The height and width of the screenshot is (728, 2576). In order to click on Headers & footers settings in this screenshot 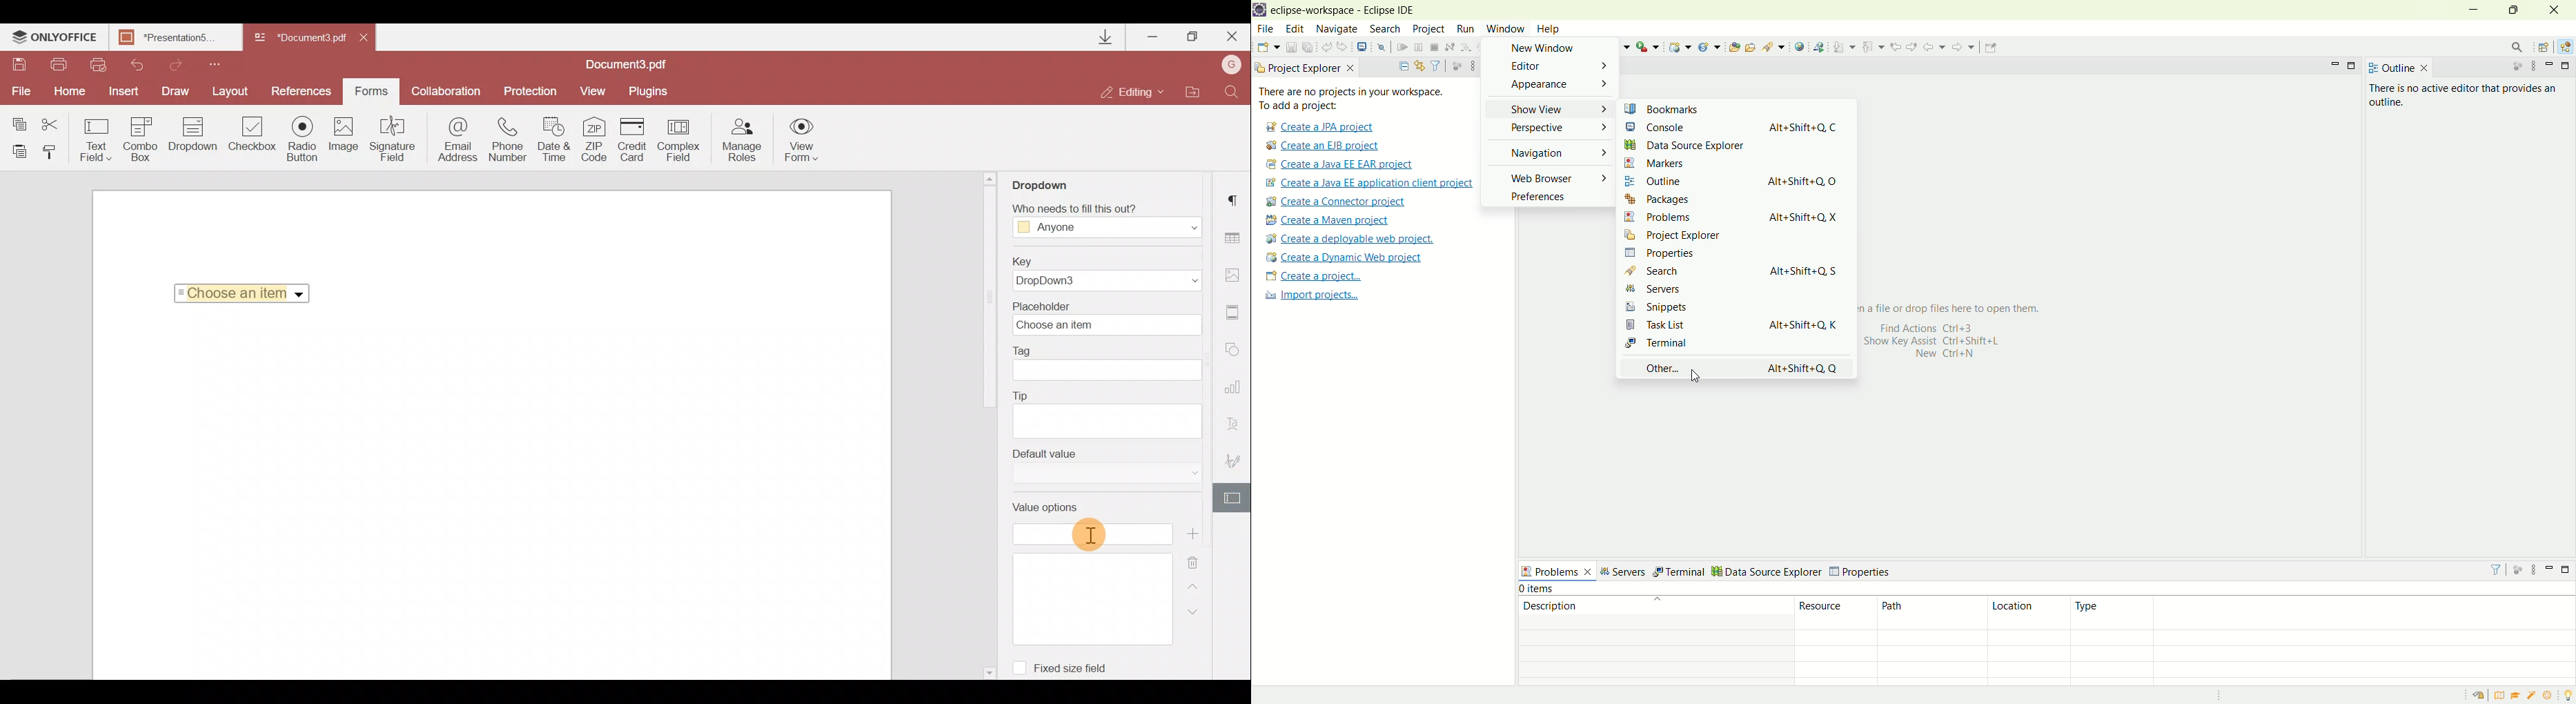, I will do `click(1236, 313)`.